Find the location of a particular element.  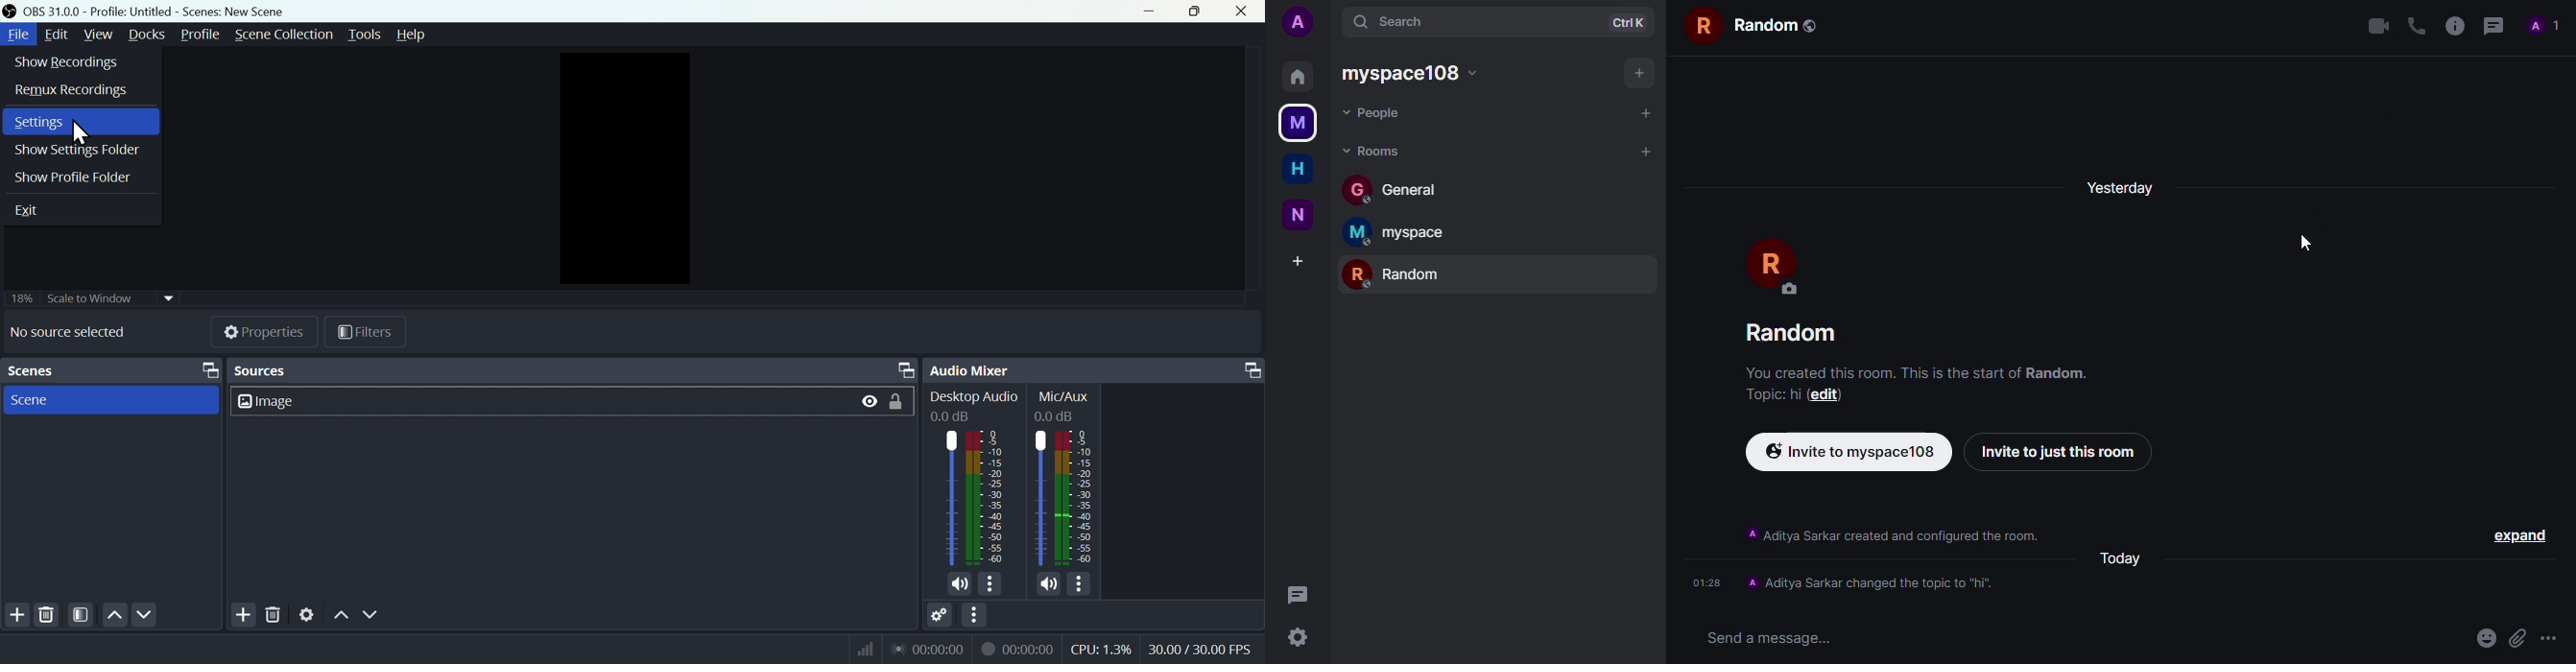

network is located at coordinates (865, 651).